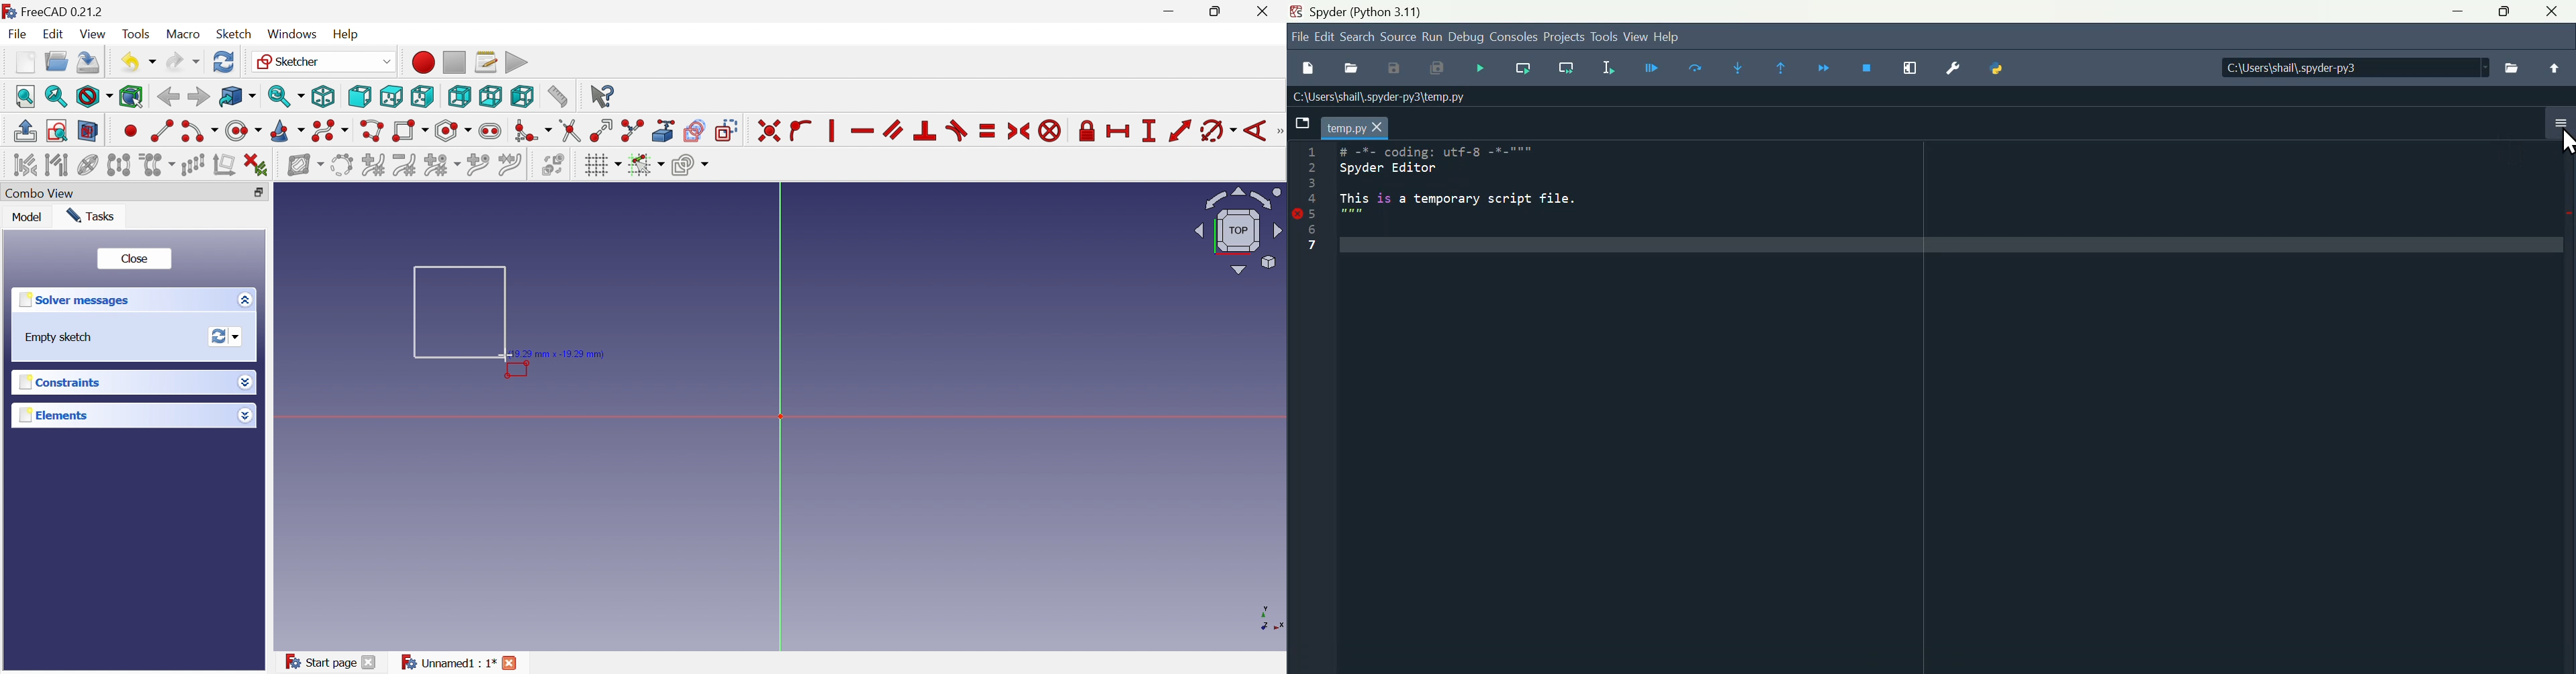 This screenshot has width=2576, height=700. What do you see at coordinates (131, 130) in the screenshot?
I see `Create point` at bounding box center [131, 130].